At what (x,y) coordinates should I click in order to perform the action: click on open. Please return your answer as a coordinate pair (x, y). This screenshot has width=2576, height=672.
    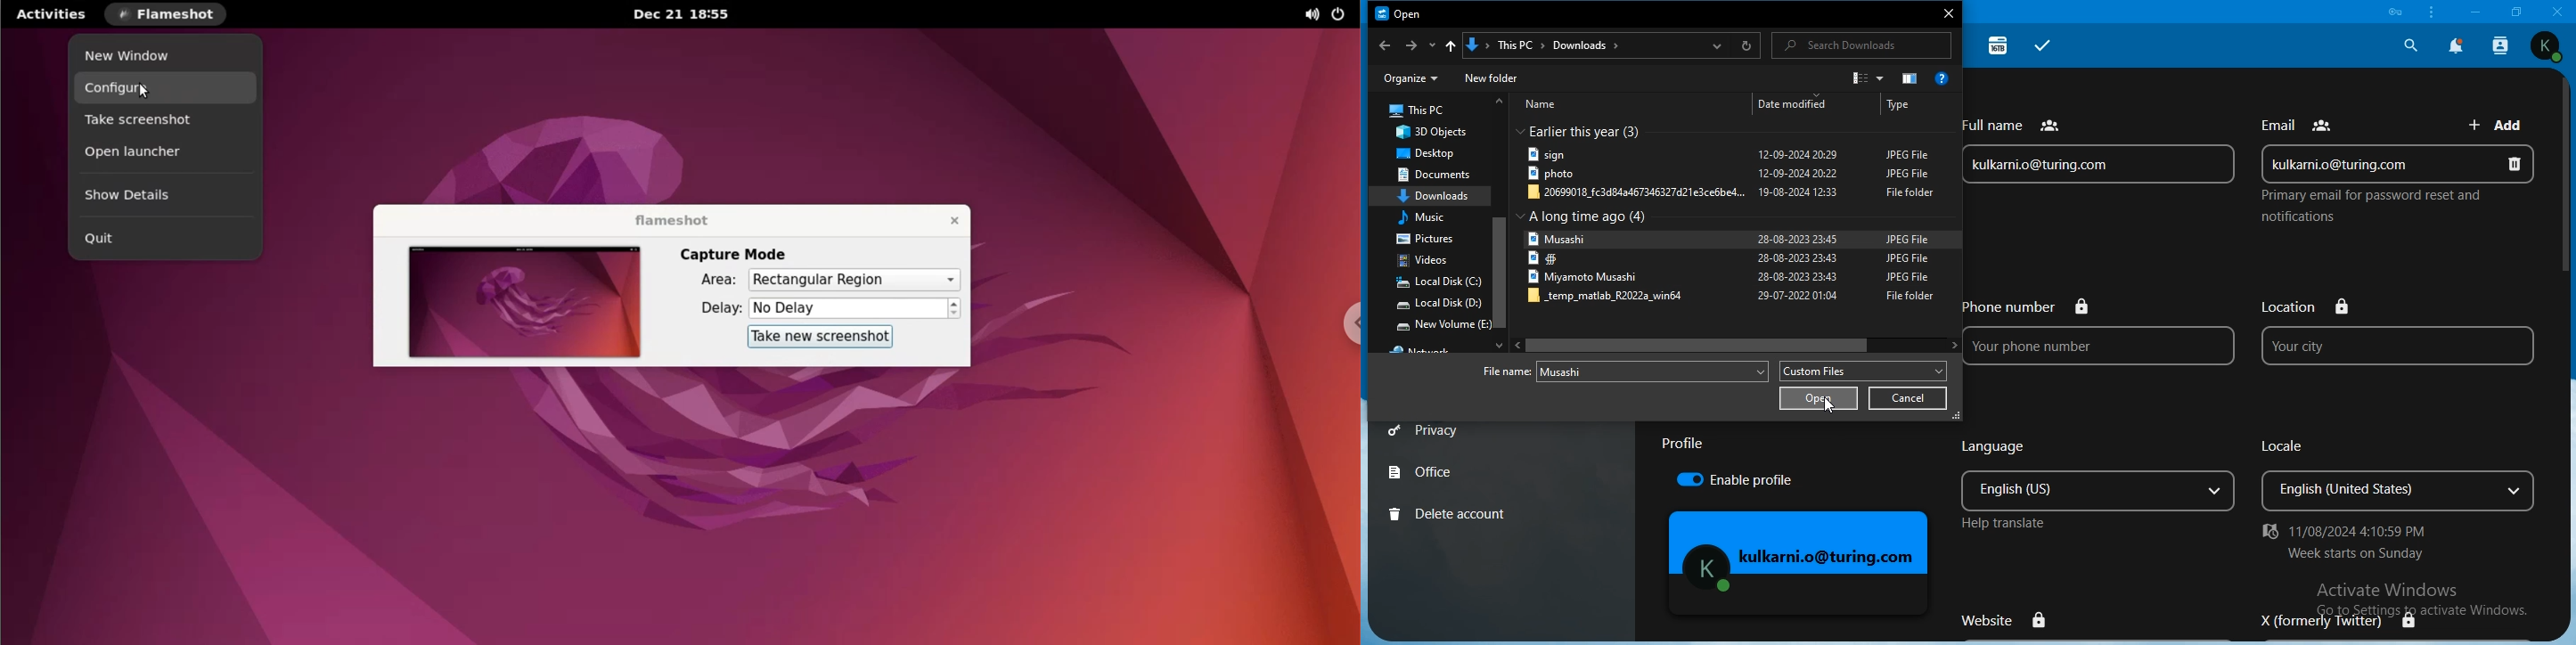
    Looking at the image, I should click on (1819, 397).